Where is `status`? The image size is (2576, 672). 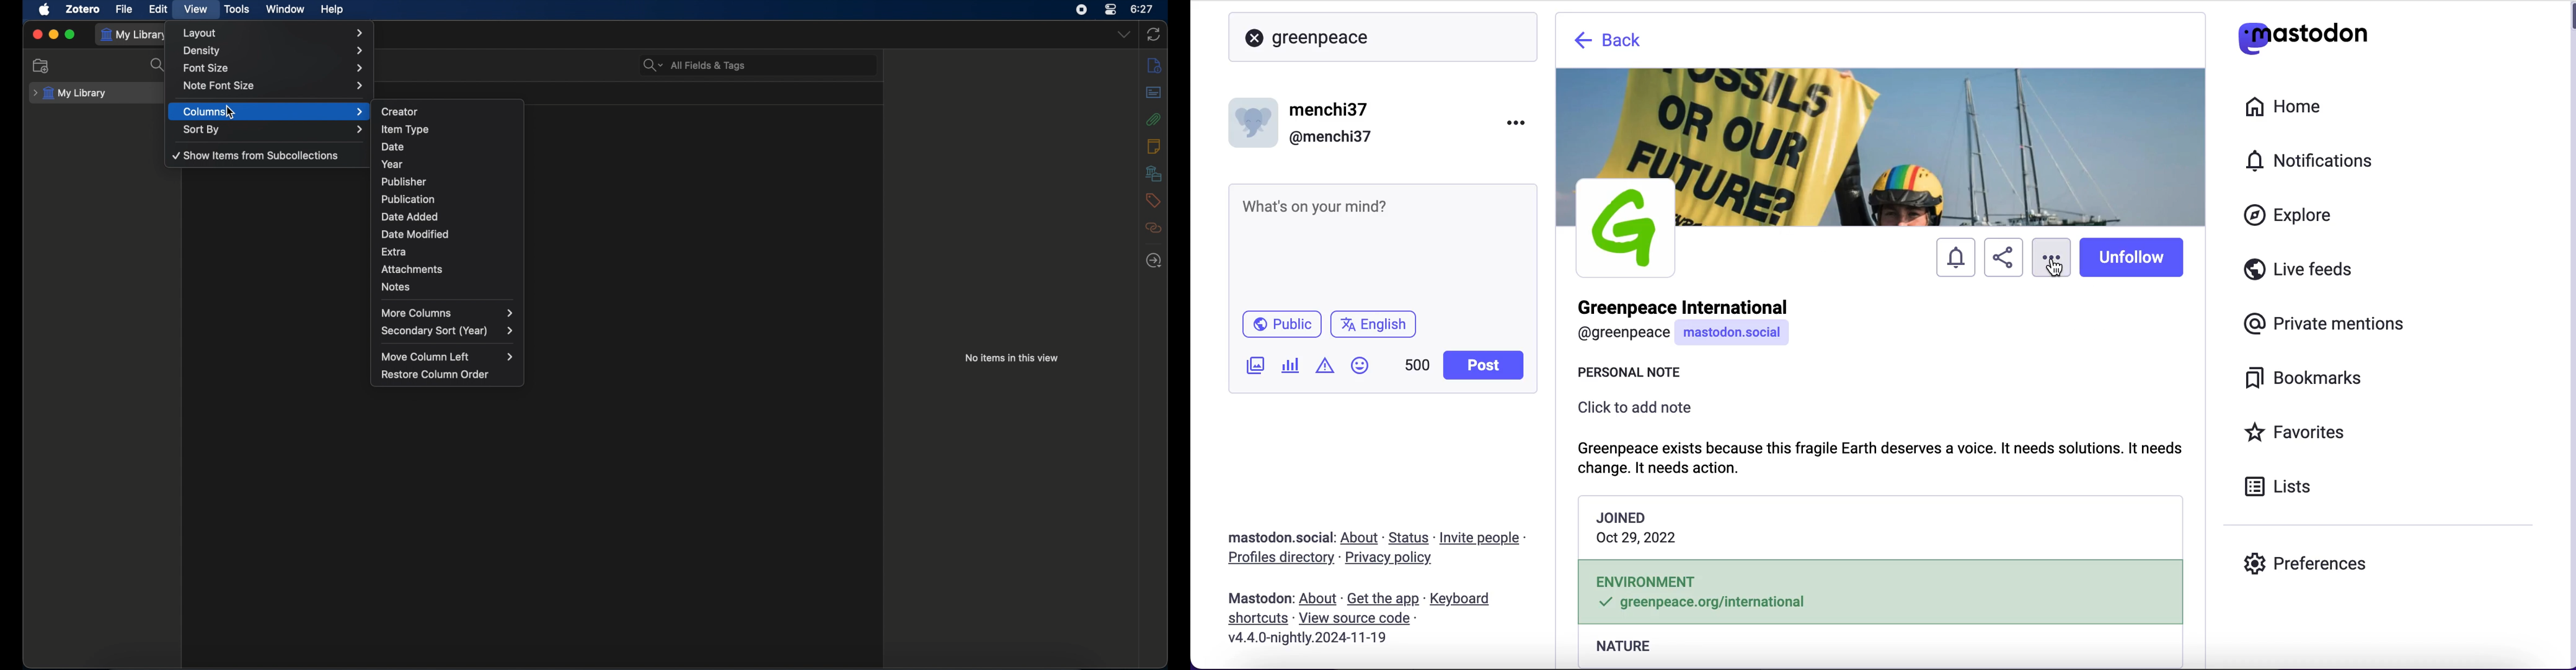
status is located at coordinates (1410, 538).